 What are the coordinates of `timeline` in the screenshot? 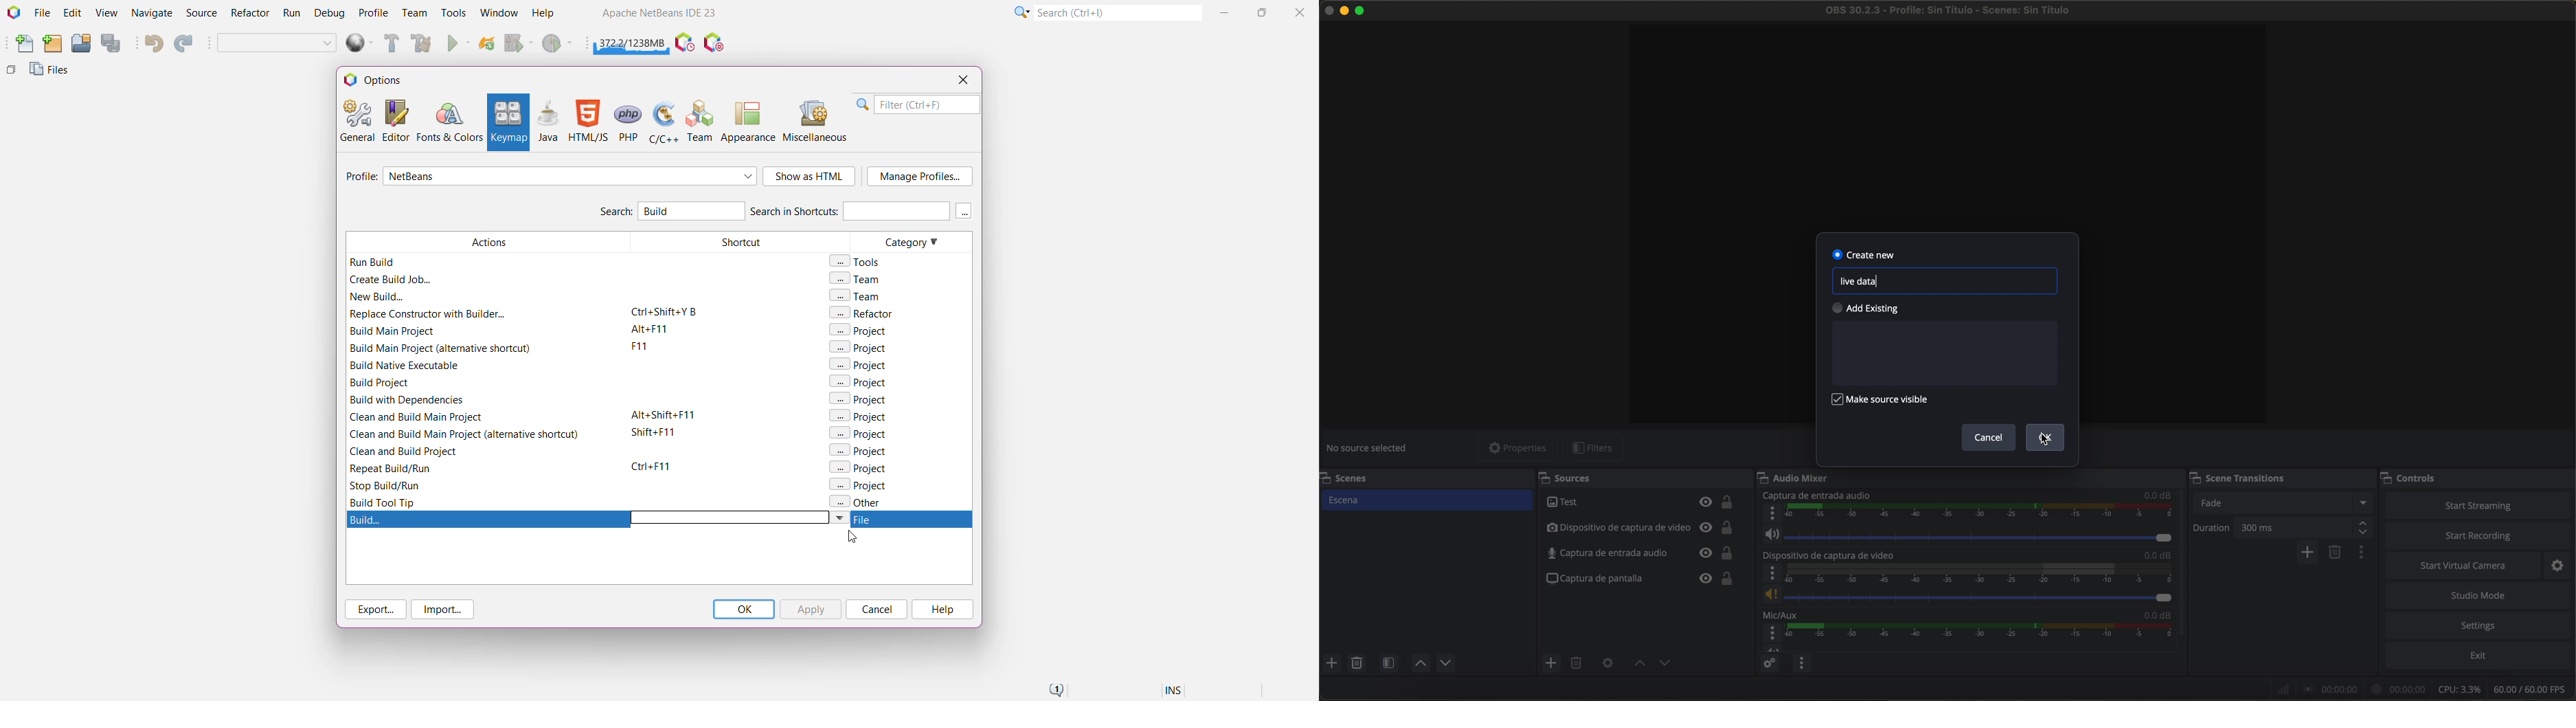 It's located at (1981, 513).